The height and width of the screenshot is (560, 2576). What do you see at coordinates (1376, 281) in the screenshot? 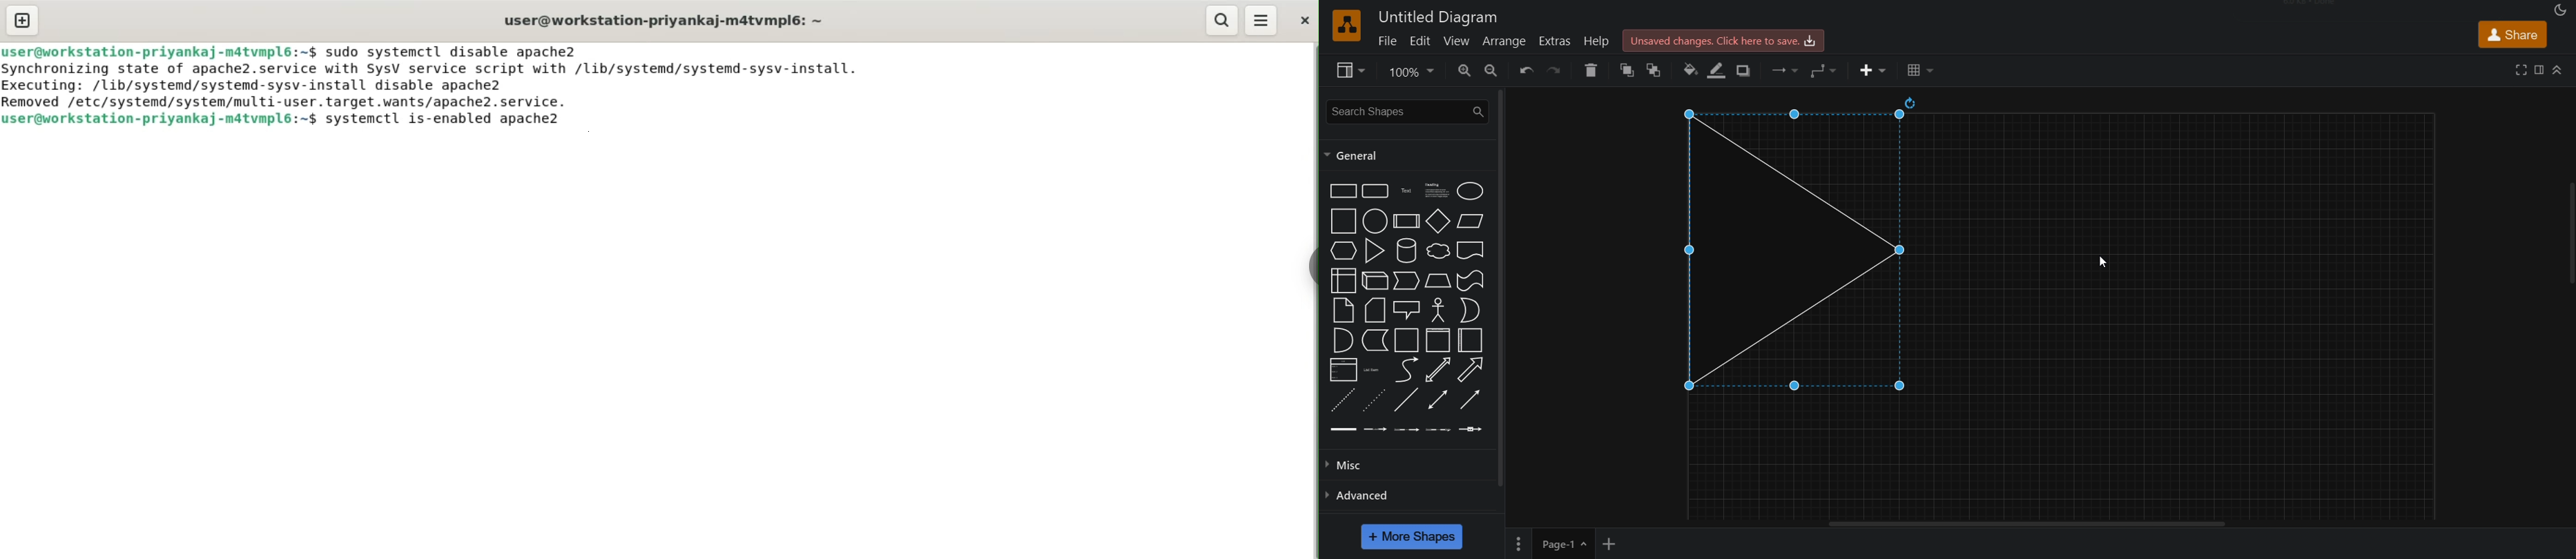
I see `cube` at bounding box center [1376, 281].